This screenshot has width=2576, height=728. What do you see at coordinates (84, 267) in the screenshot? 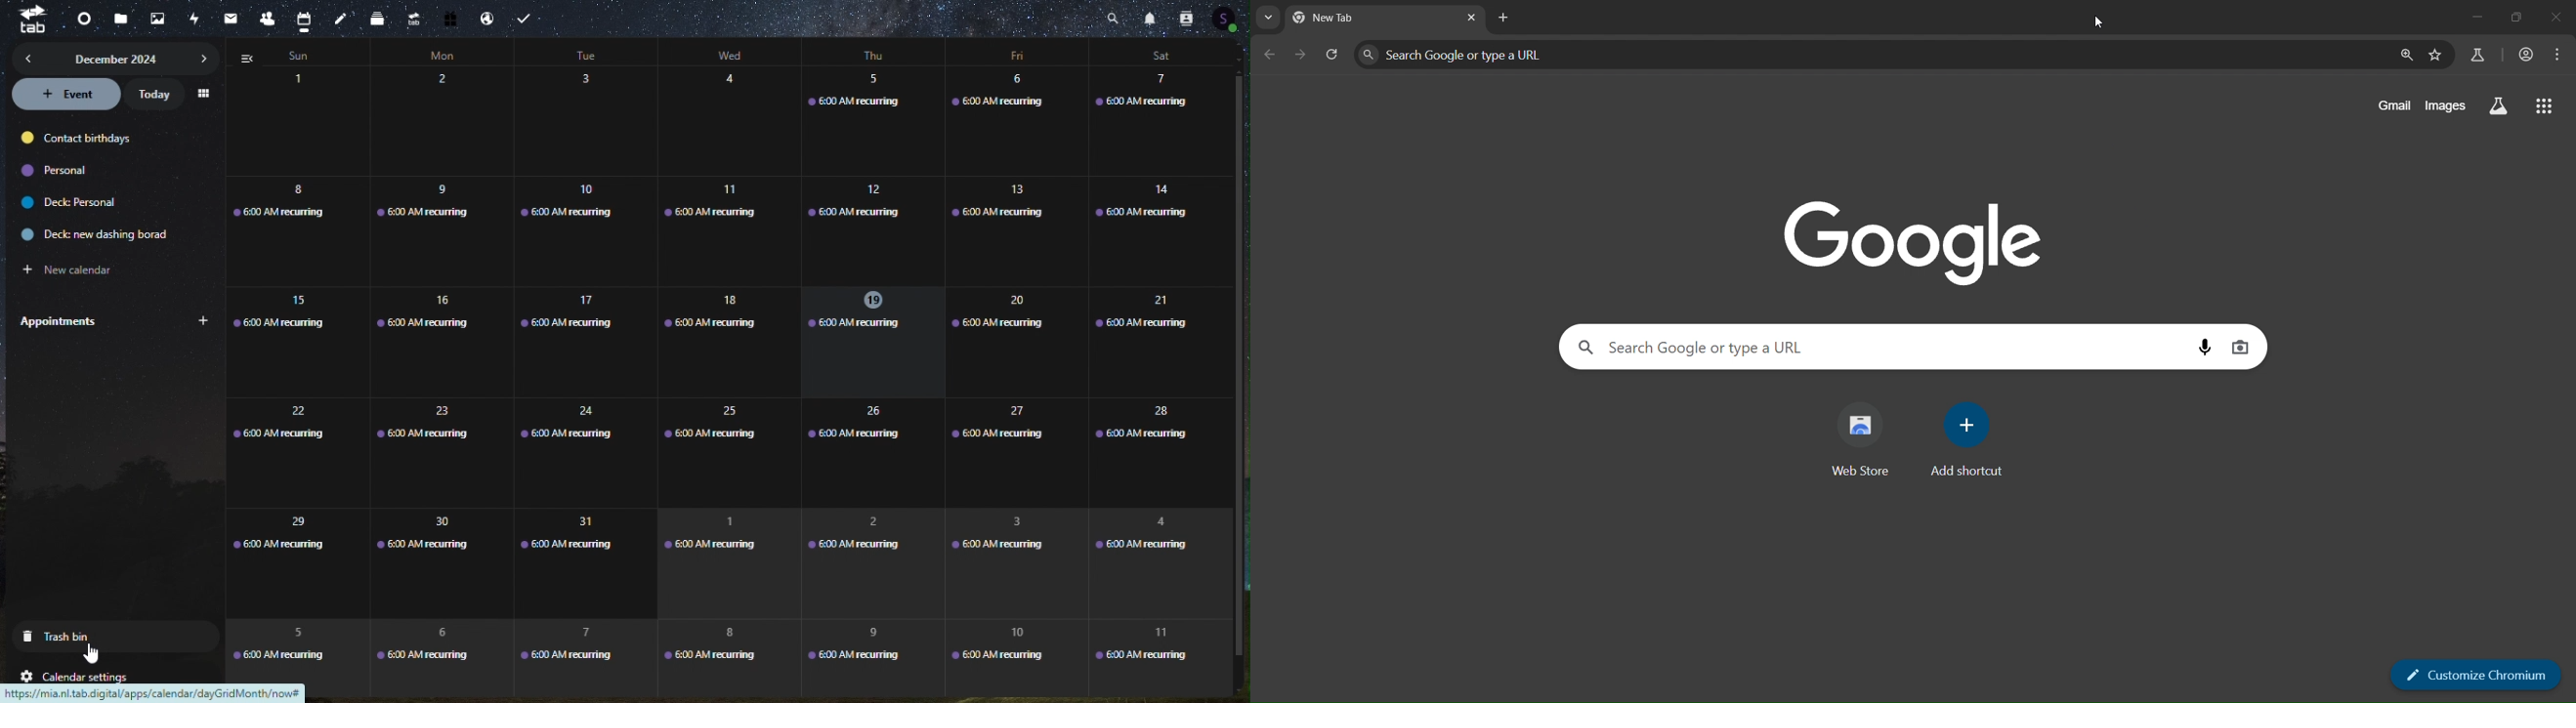
I see `new calendar` at bounding box center [84, 267].